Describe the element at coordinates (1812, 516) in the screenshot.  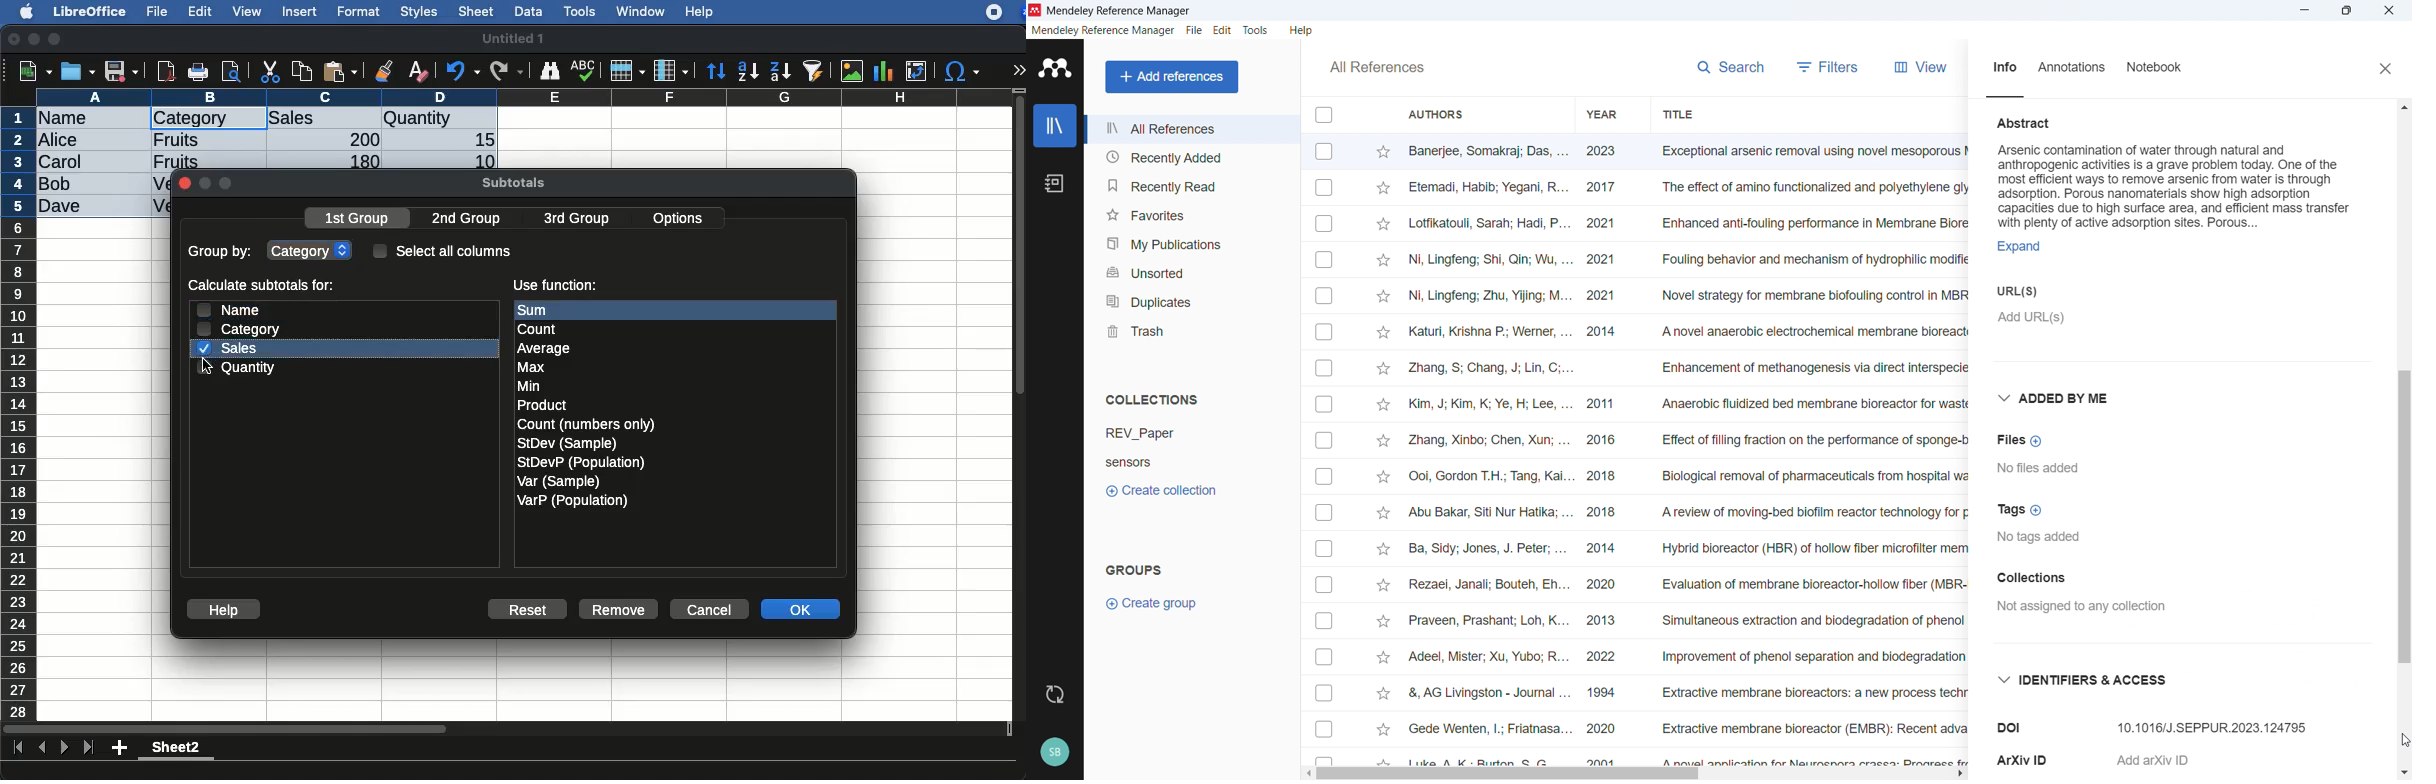
I see `a review of moving bed biofilm reactor technology for palm oil mill effluent tre` at that location.